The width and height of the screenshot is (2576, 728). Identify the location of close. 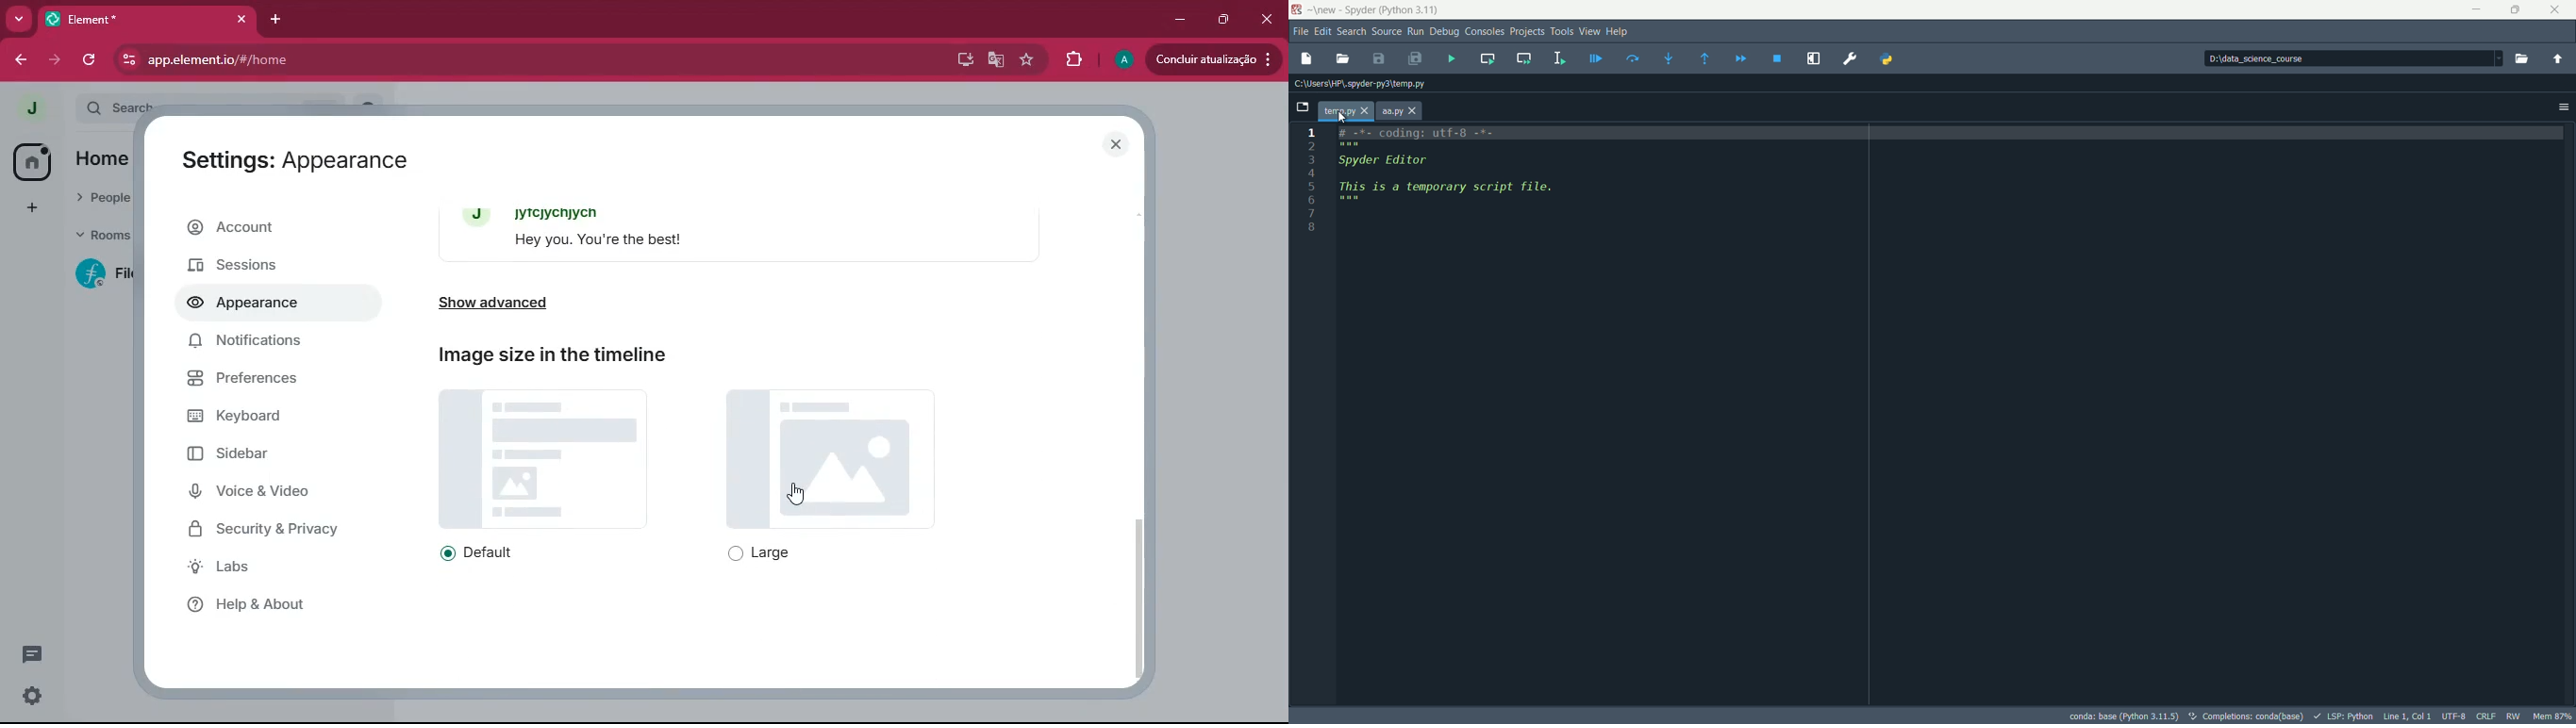
(2553, 8).